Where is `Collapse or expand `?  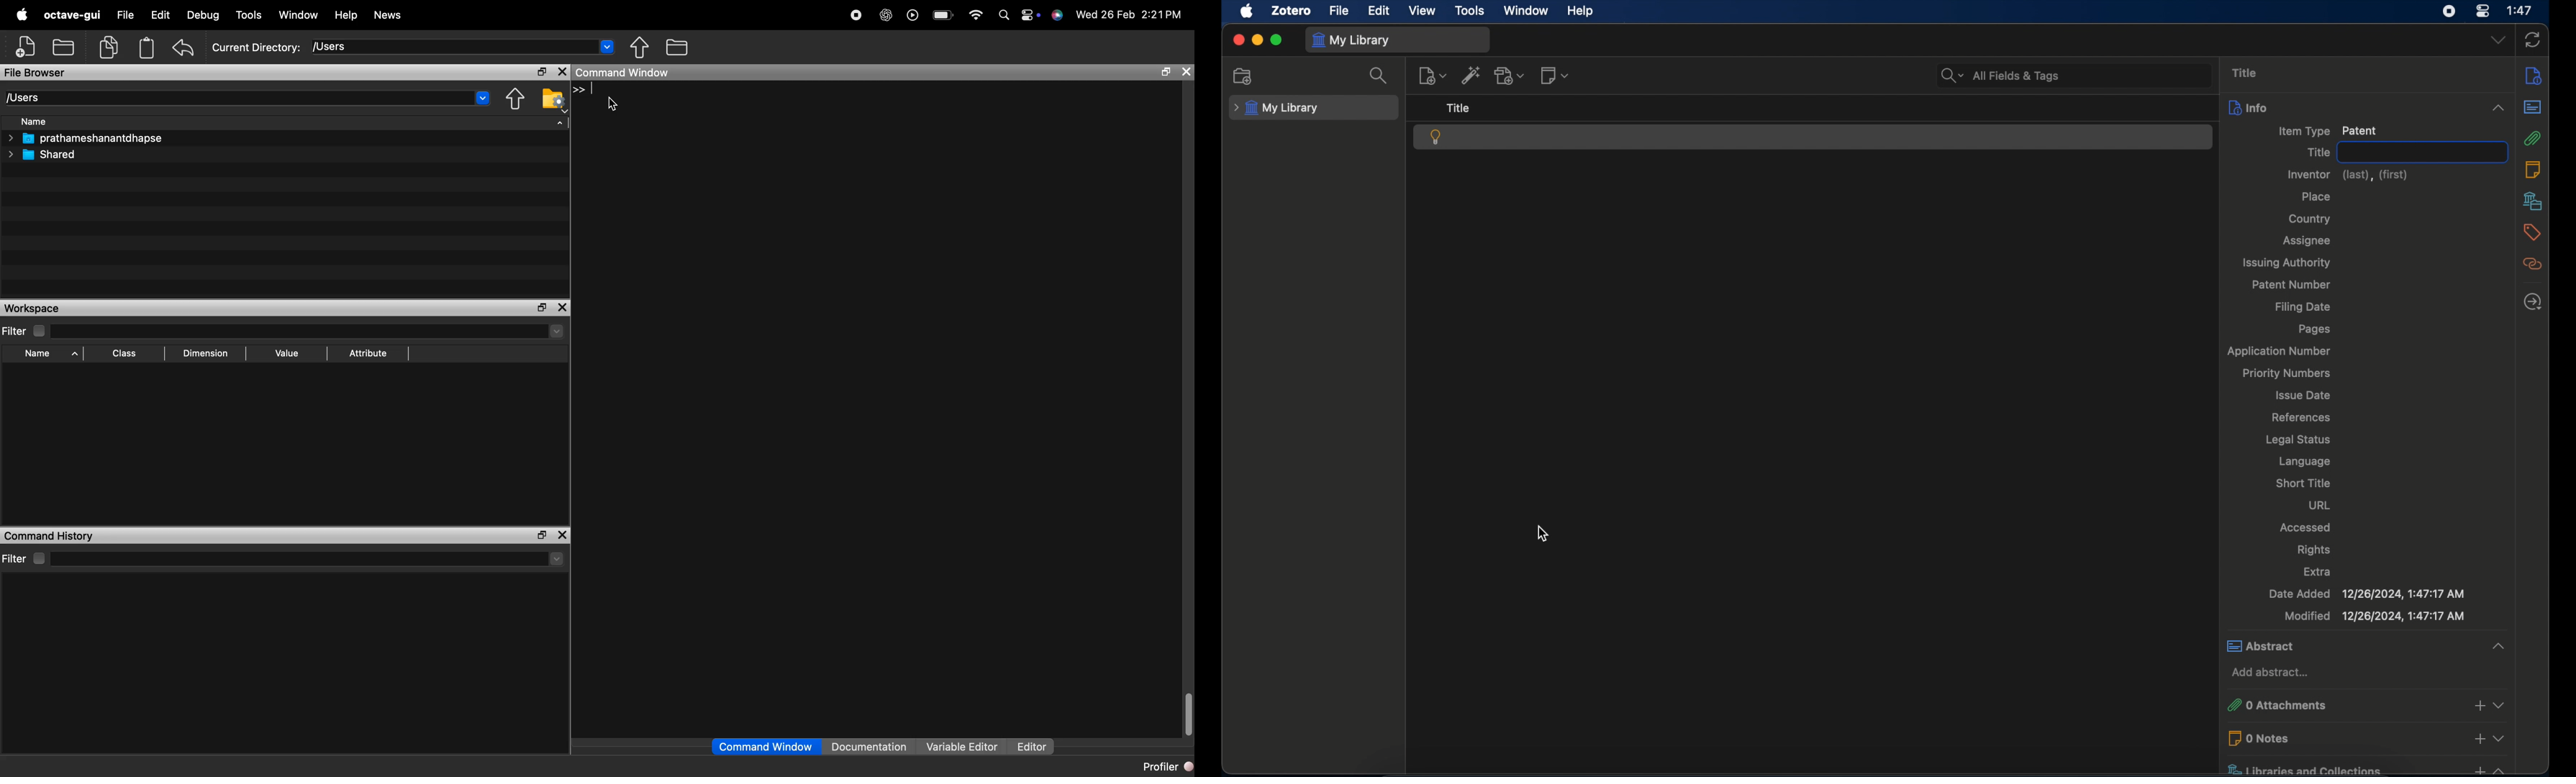
Collapse or expand  is located at coordinates (2497, 108).